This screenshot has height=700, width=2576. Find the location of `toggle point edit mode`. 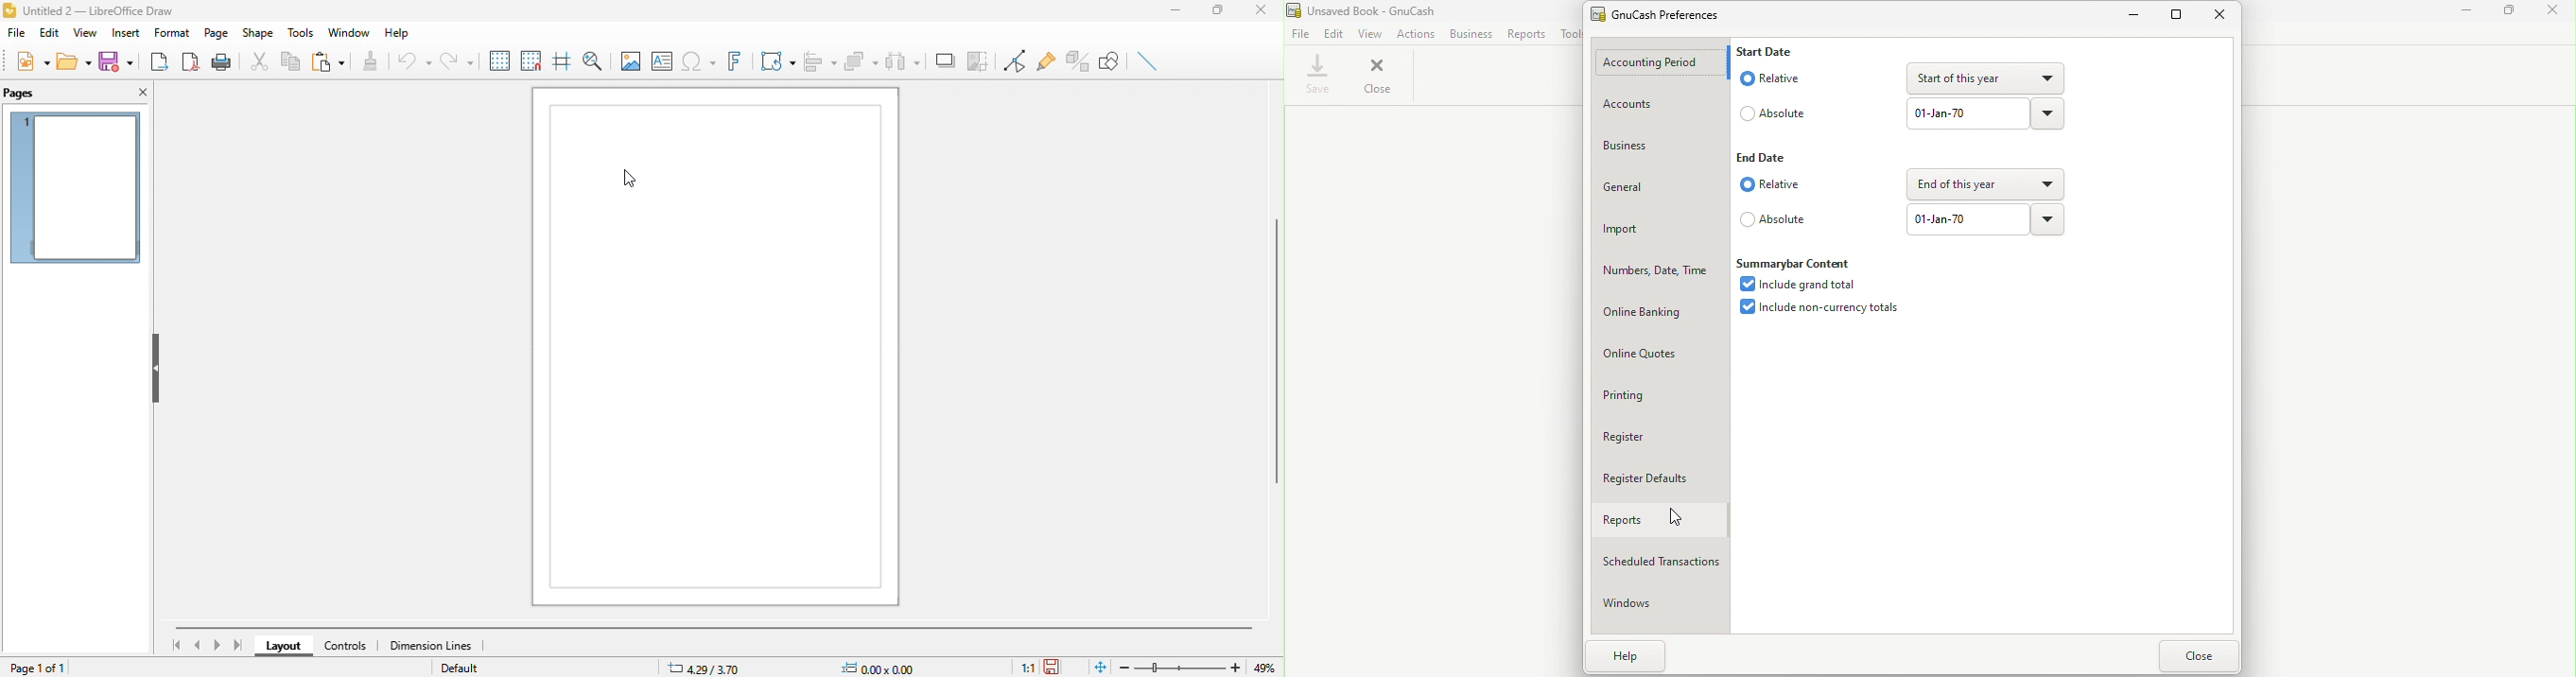

toggle point edit mode is located at coordinates (1015, 63).